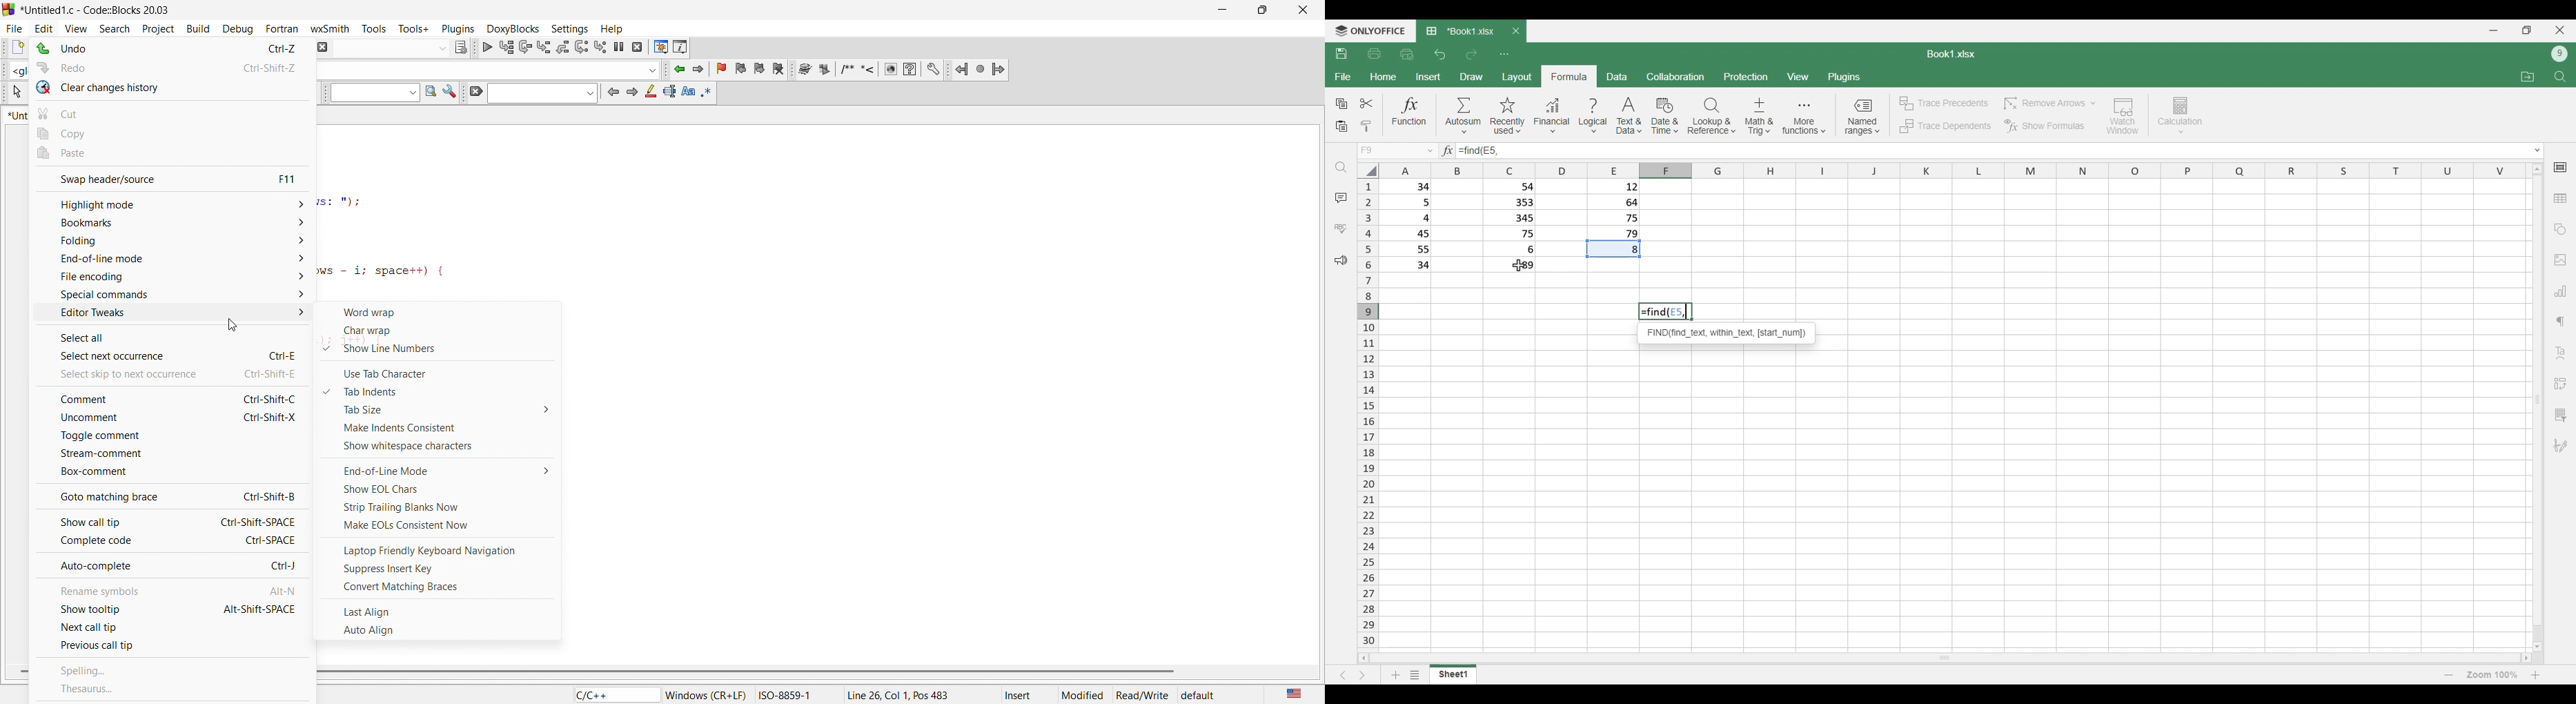 The height and width of the screenshot is (728, 2576). I want to click on modified, so click(1083, 694).